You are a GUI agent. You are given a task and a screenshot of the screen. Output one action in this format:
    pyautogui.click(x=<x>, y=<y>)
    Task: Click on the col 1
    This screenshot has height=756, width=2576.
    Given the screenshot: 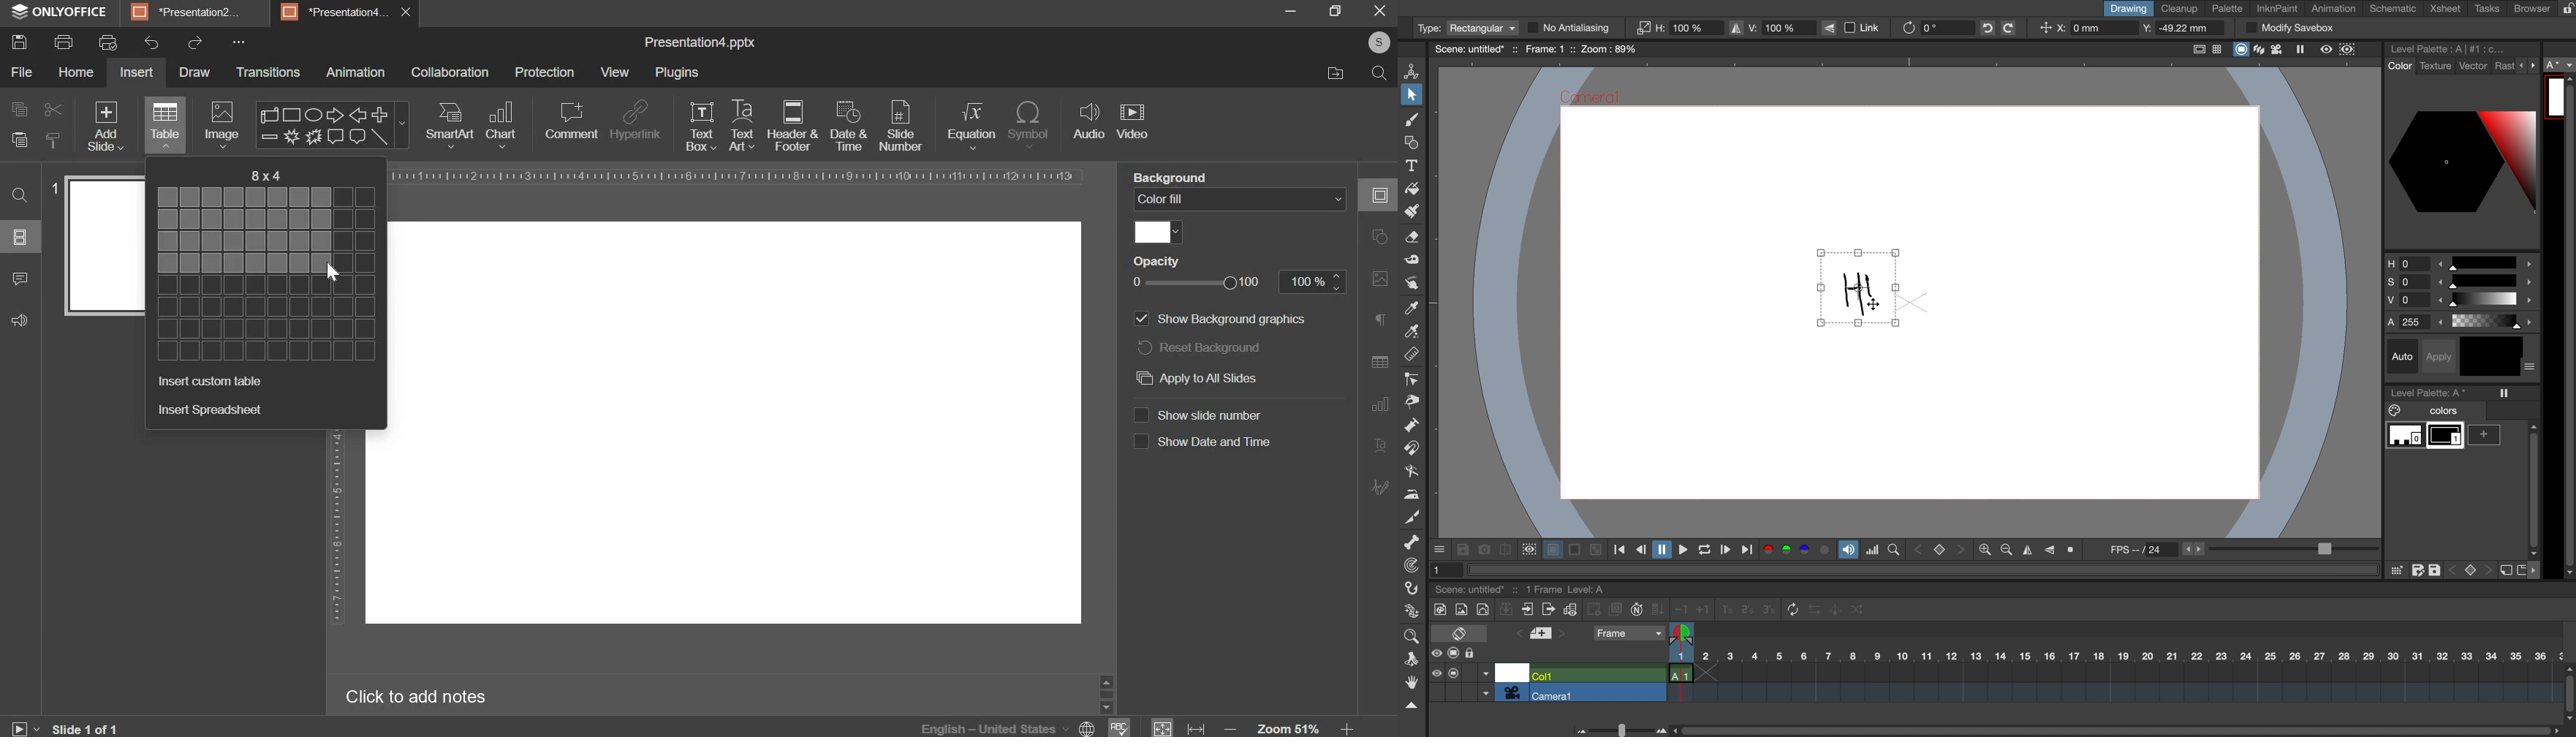 What is the action you would take?
    pyautogui.click(x=1596, y=674)
    